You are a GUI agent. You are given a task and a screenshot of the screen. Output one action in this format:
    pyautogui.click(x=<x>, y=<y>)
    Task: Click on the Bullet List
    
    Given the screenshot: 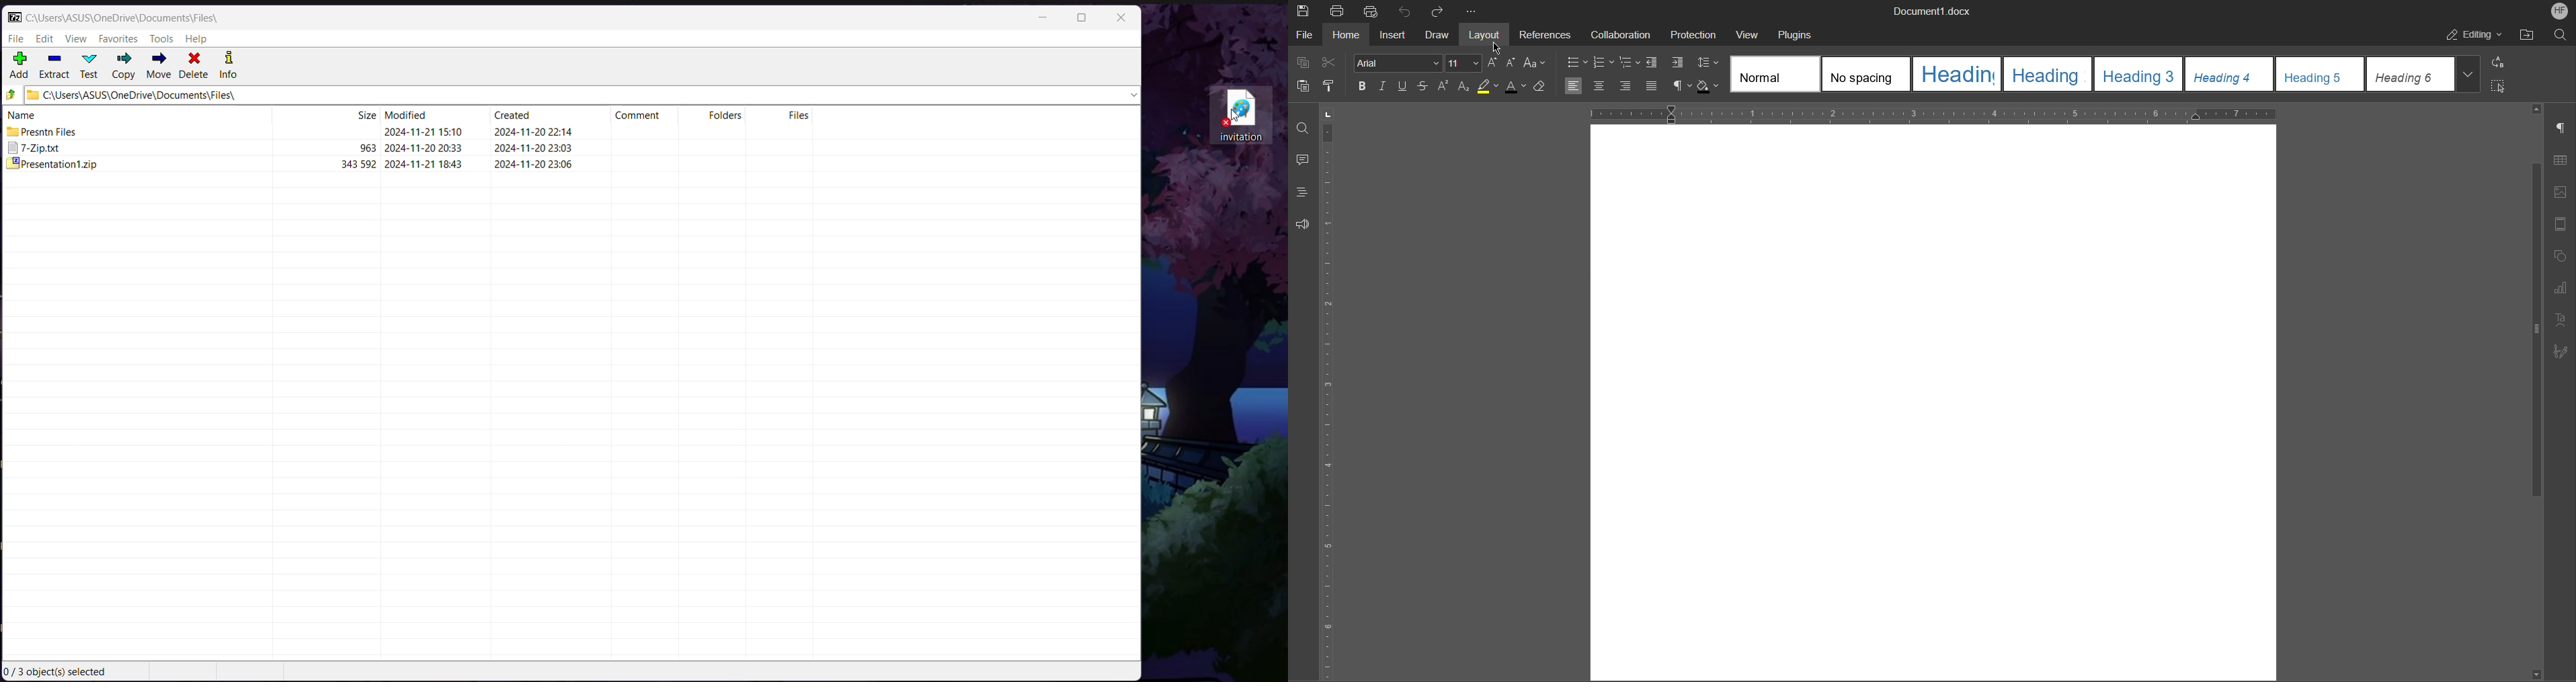 What is the action you would take?
    pyautogui.click(x=1577, y=63)
    